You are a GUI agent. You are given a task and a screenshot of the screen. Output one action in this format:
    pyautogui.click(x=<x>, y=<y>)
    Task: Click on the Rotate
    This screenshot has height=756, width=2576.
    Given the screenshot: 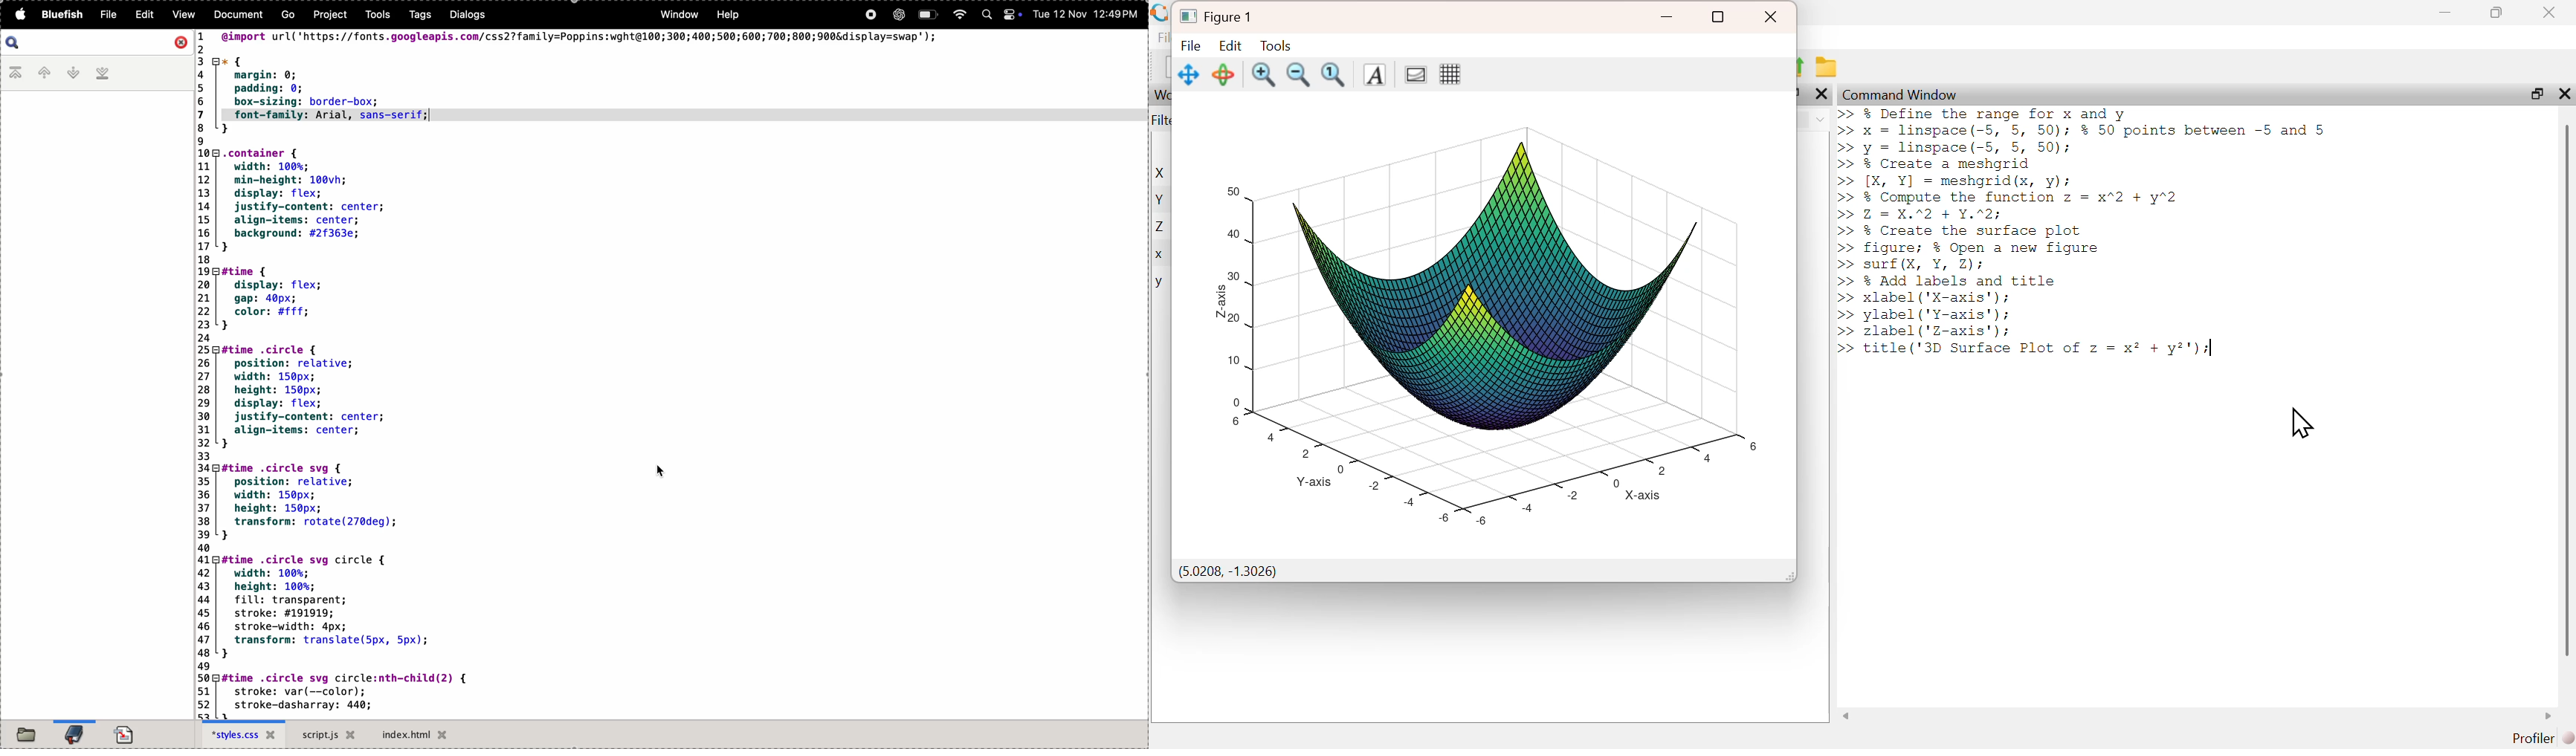 What is the action you would take?
    pyautogui.click(x=1224, y=74)
    